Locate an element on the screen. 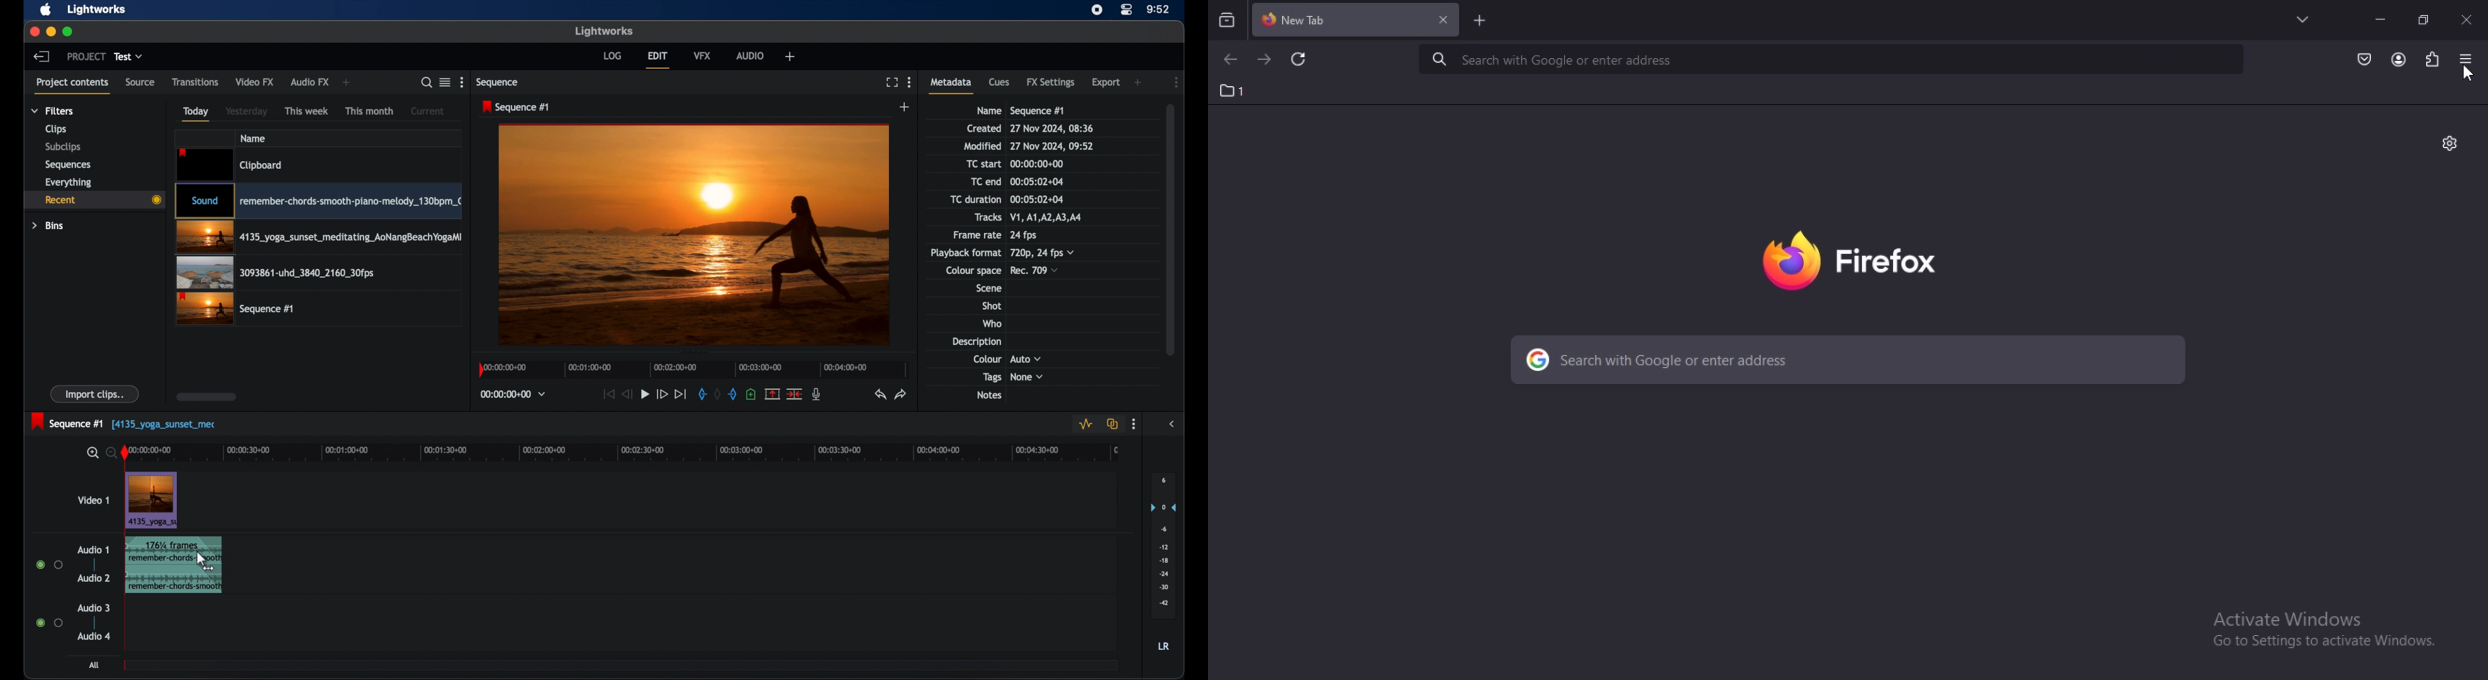 This screenshot has width=2492, height=700. mic is located at coordinates (819, 394).